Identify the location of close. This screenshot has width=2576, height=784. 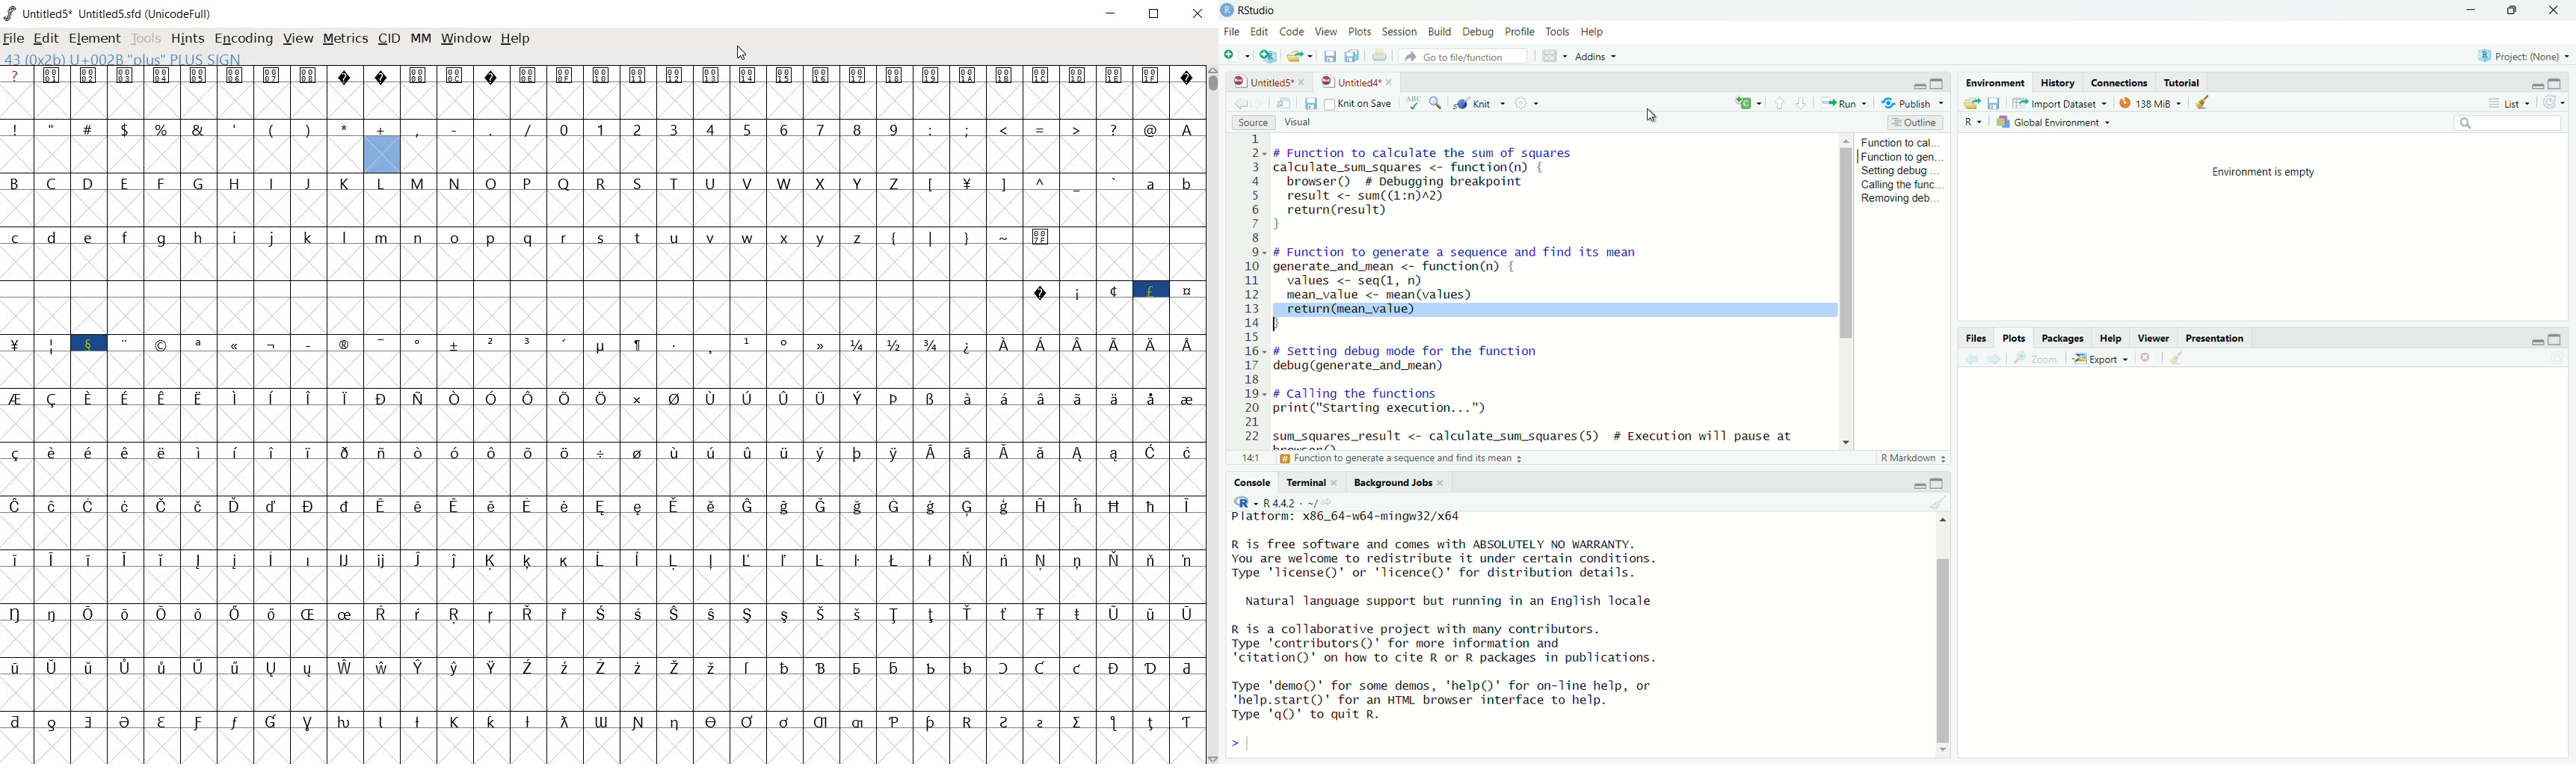
(1446, 483).